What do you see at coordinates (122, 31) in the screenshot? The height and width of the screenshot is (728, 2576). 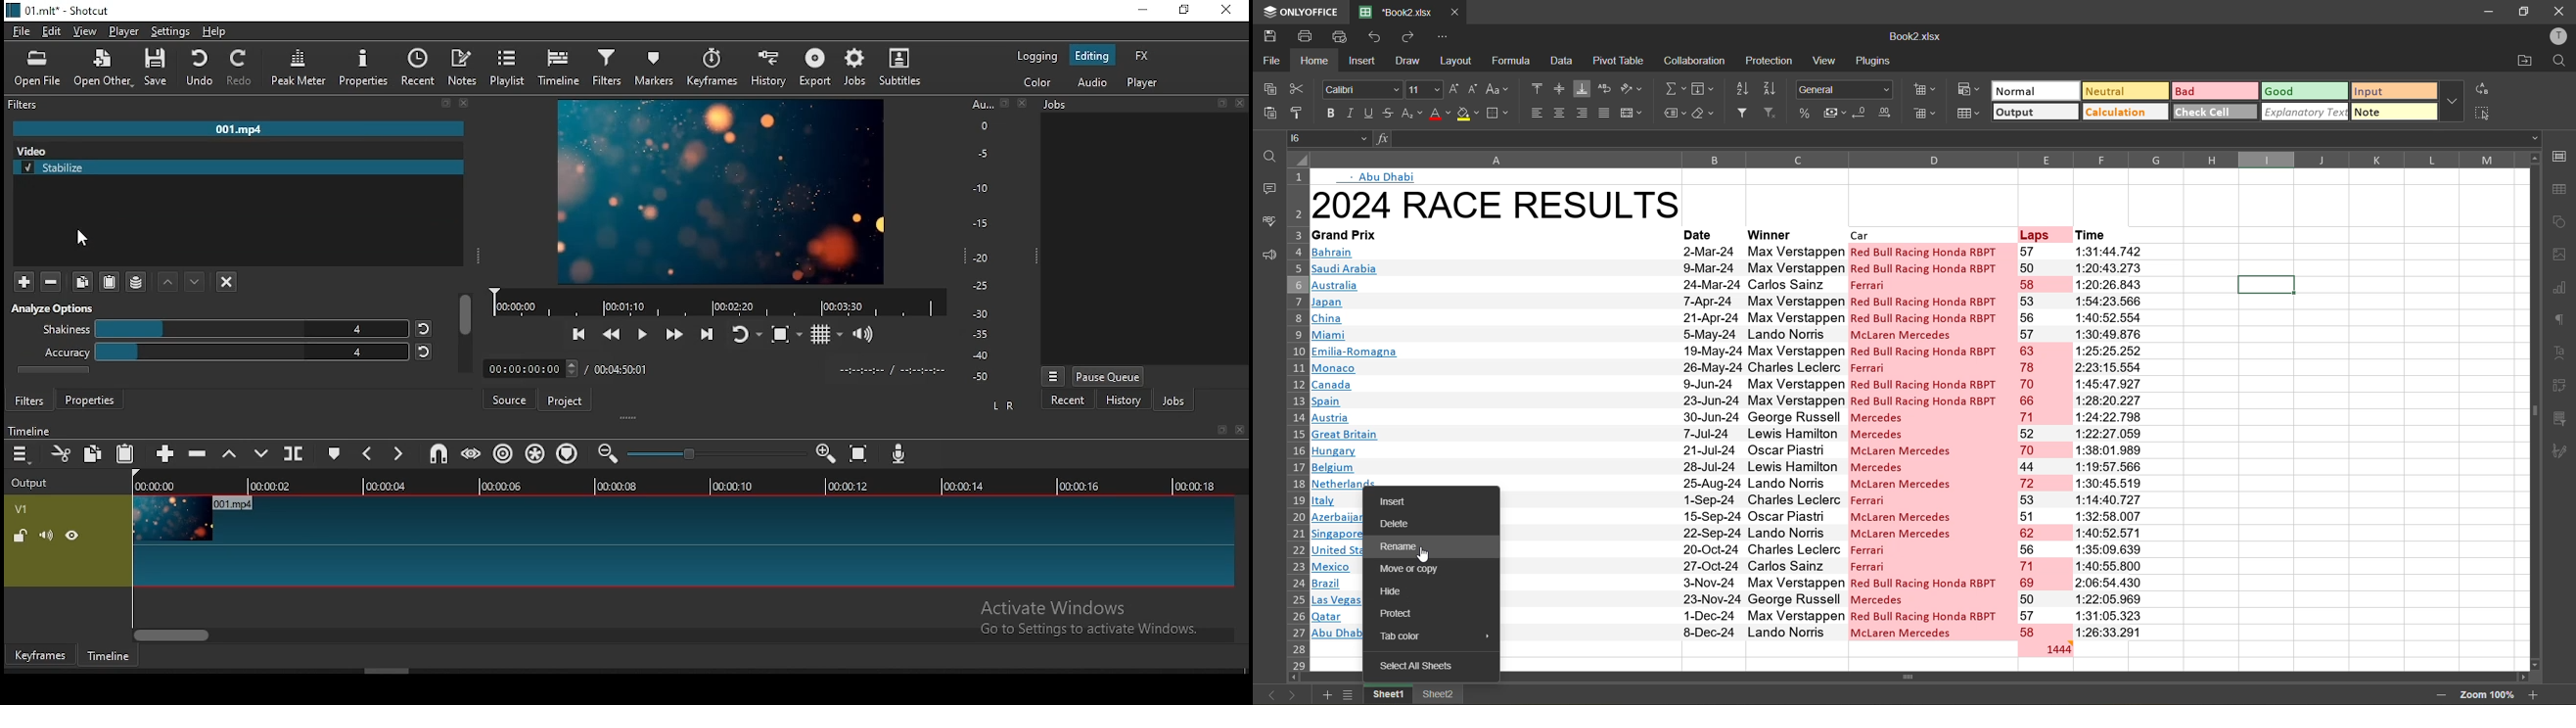 I see `player` at bounding box center [122, 31].